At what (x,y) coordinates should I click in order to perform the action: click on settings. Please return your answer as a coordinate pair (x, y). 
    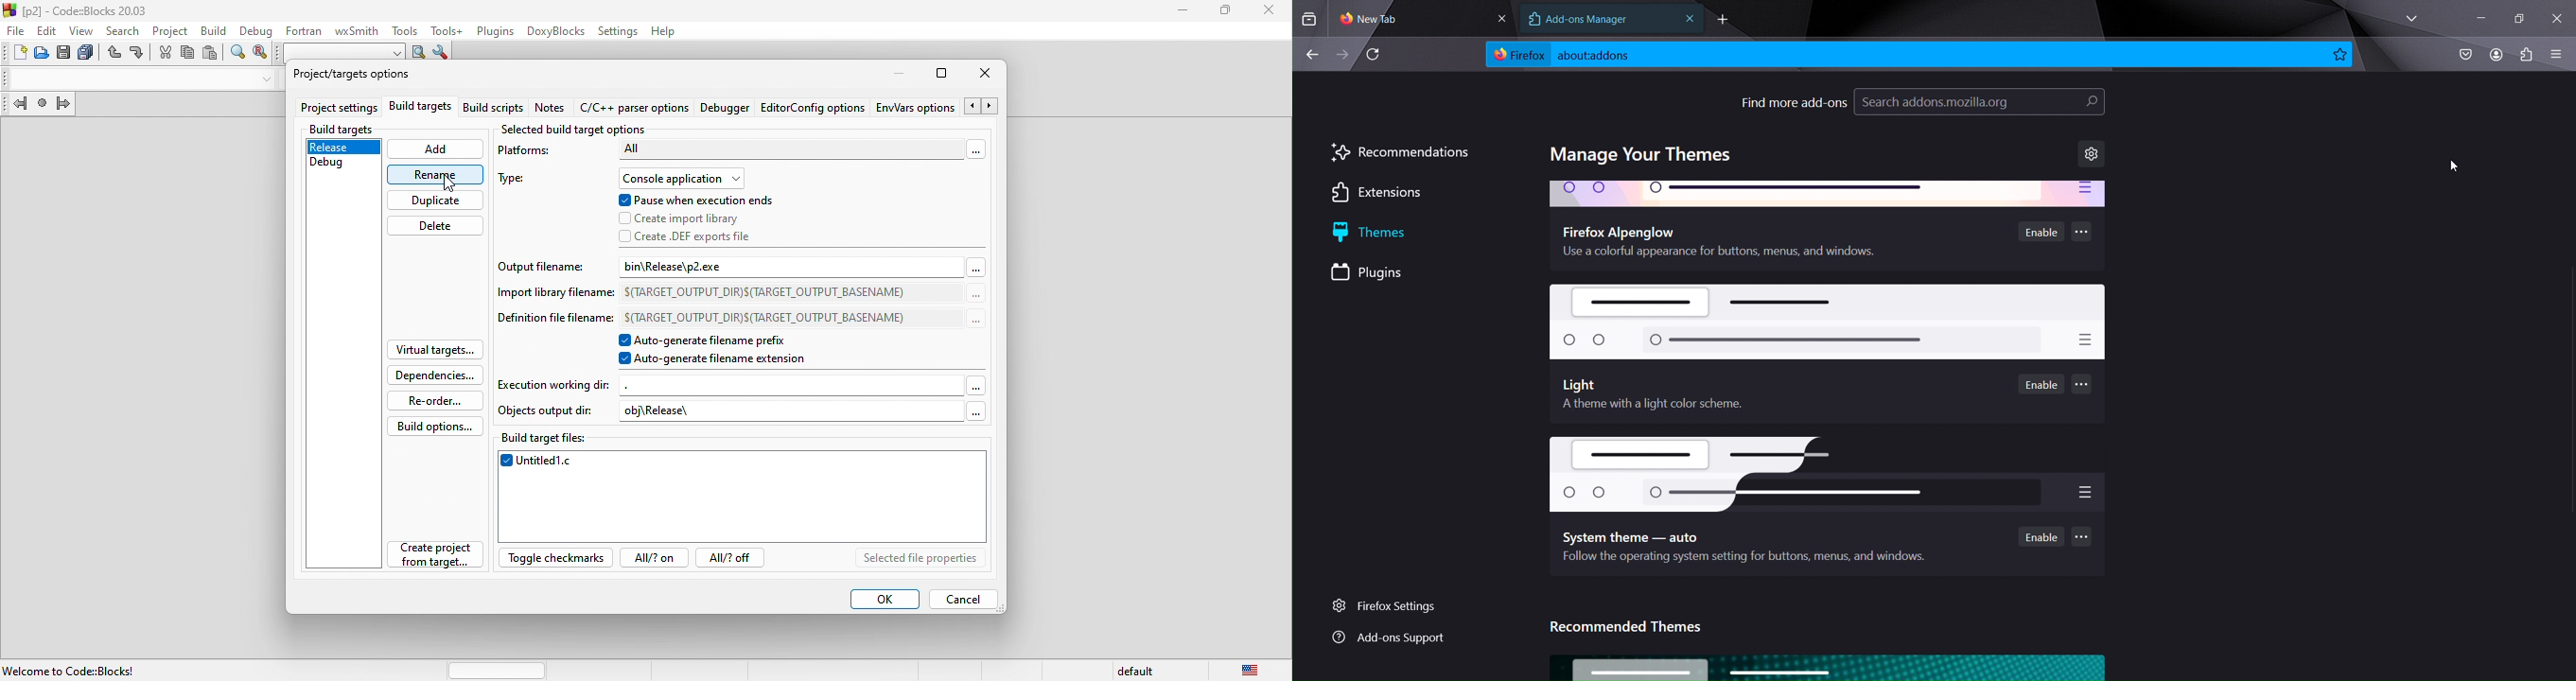
    Looking at the image, I should click on (2092, 154).